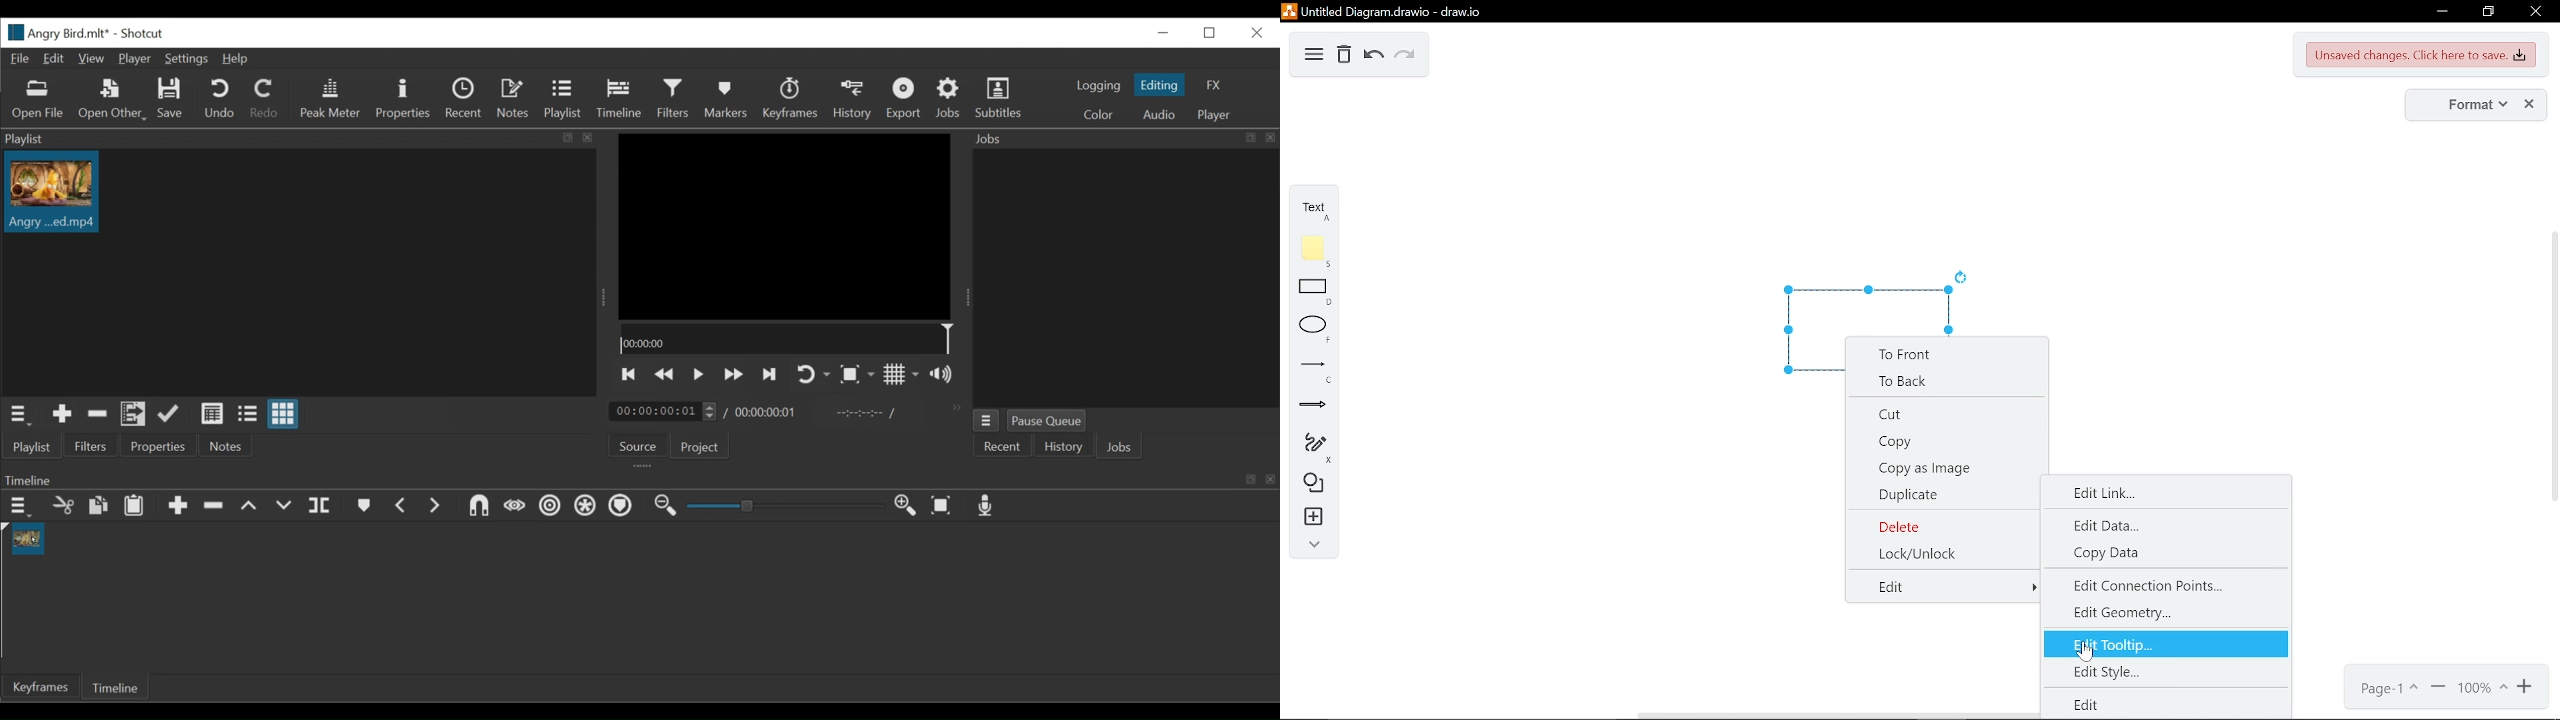  What do you see at coordinates (1942, 526) in the screenshot?
I see `delete` at bounding box center [1942, 526].